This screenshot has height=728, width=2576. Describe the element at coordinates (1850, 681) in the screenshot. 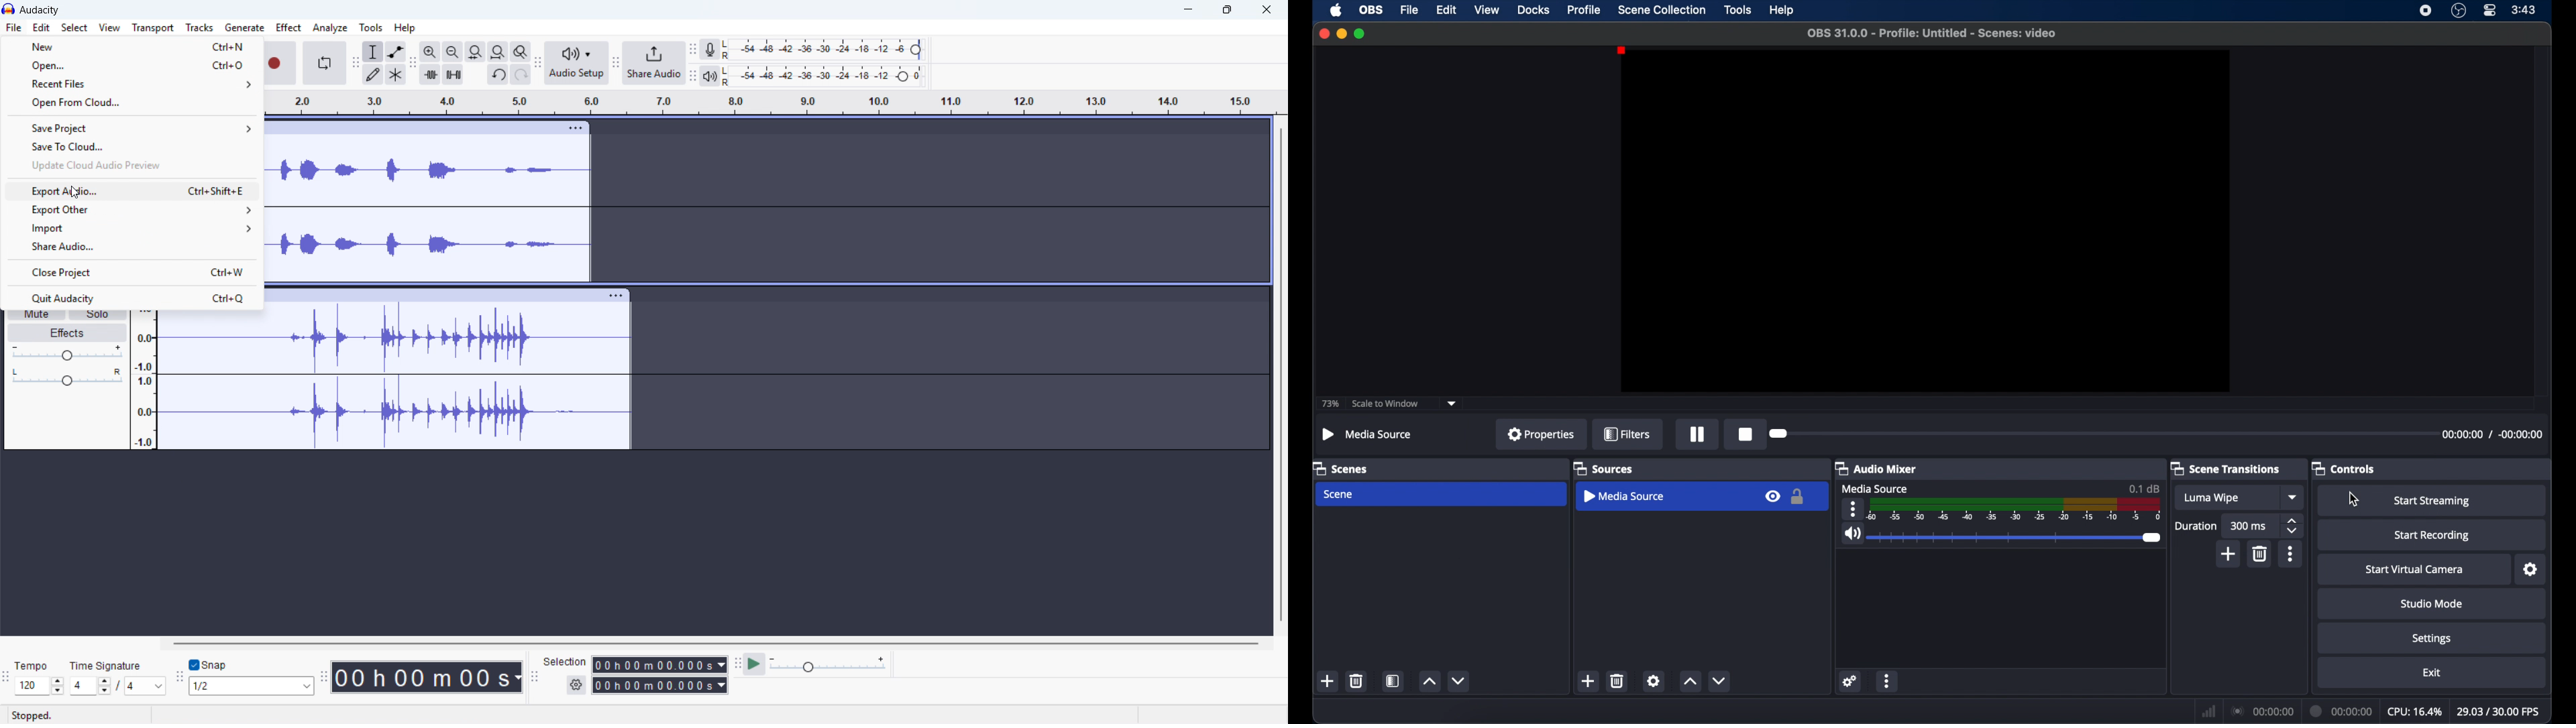

I see `settings` at that location.